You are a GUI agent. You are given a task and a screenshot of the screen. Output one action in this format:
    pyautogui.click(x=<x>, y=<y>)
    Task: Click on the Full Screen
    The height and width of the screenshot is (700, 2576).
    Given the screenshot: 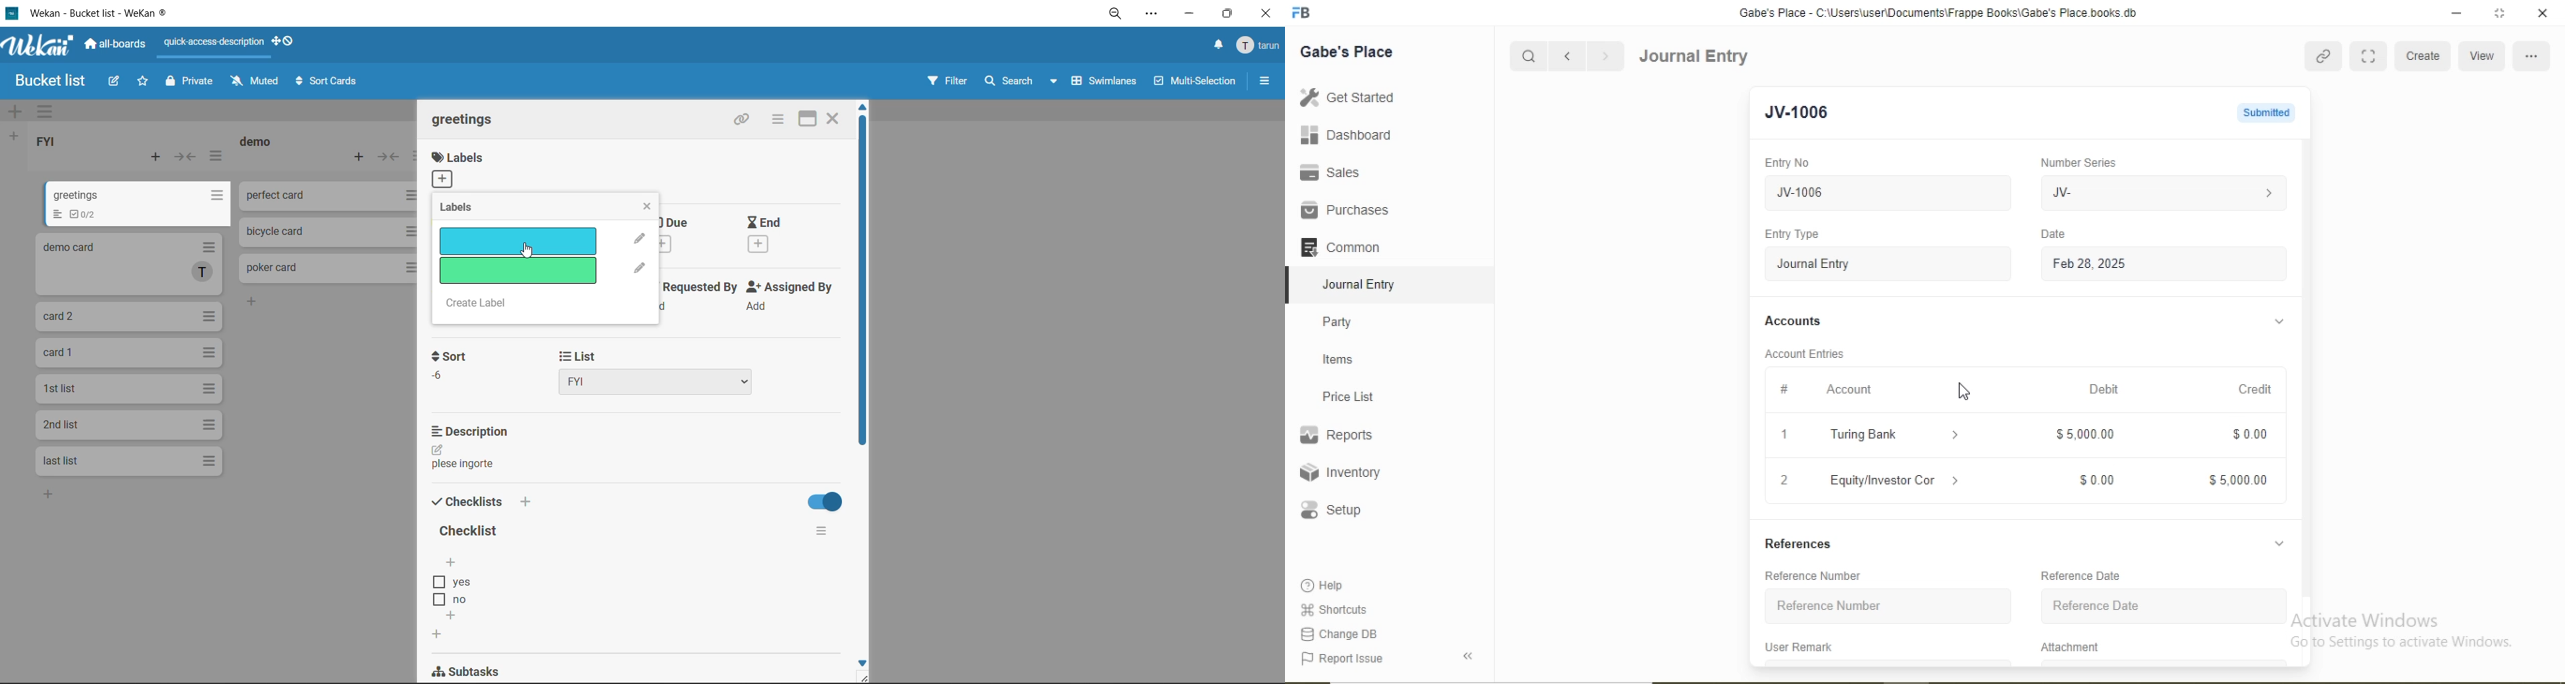 What is the action you would take?
    pyautogui.click(x=2368, y=57)
    